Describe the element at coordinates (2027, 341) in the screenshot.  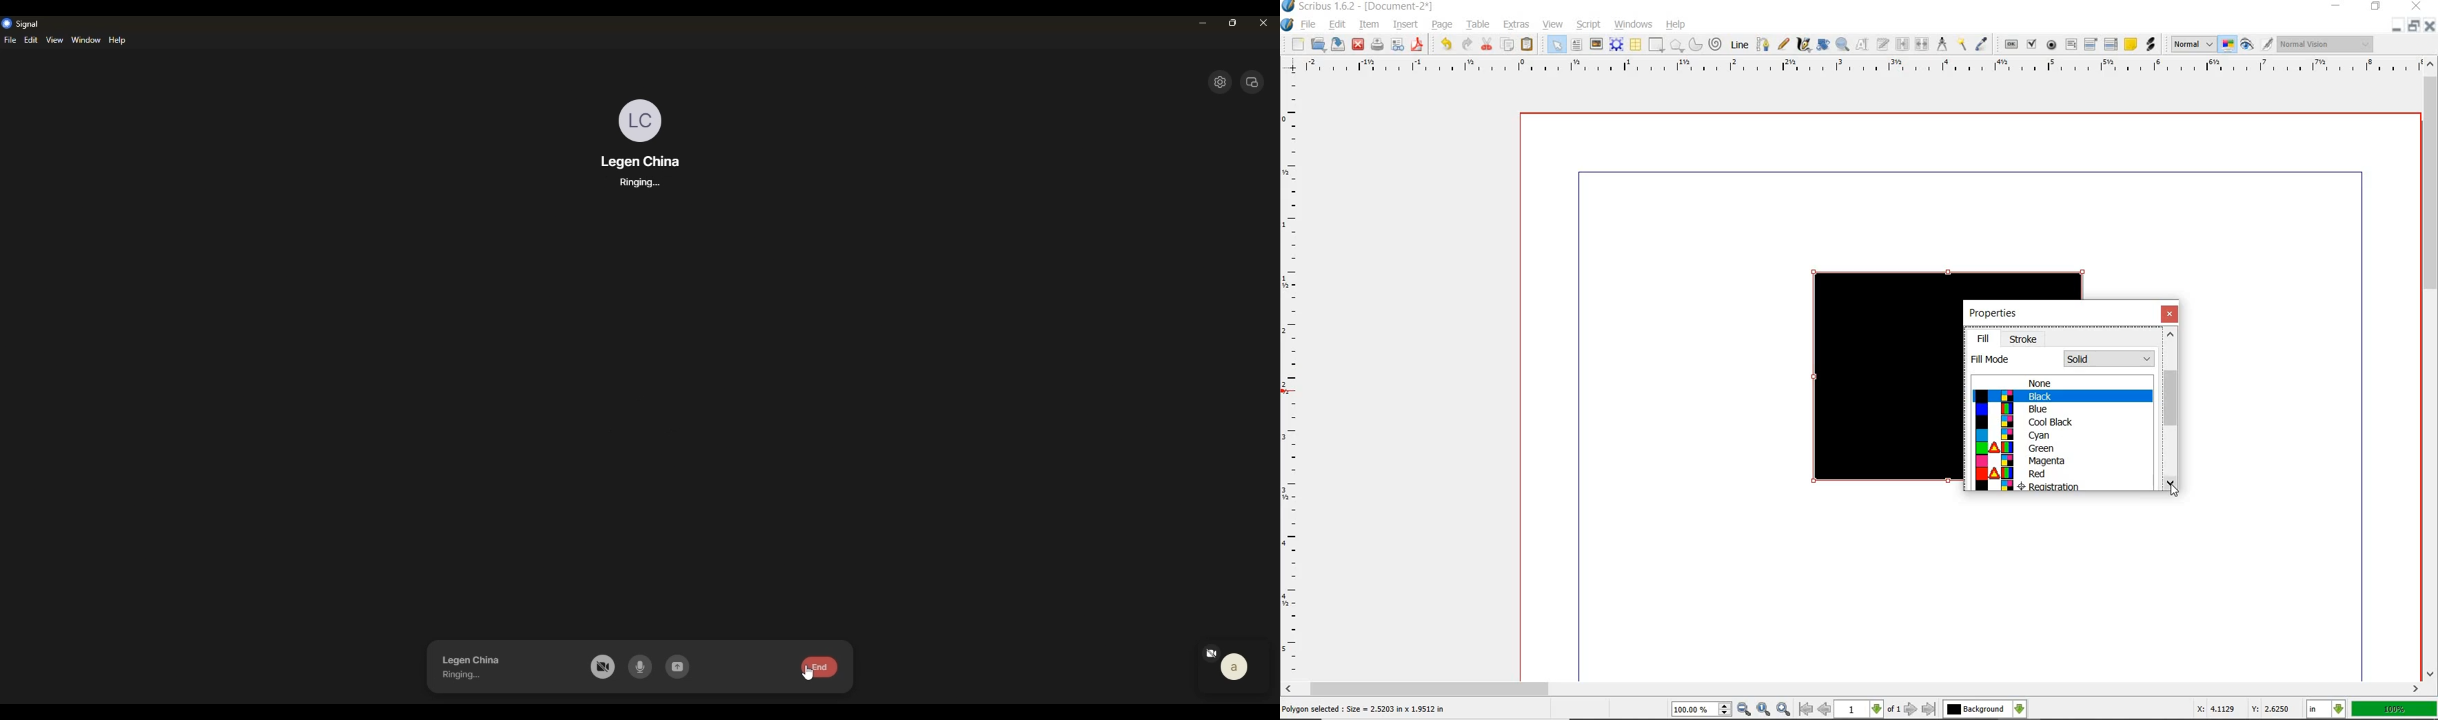
I see `stroke` at that location.